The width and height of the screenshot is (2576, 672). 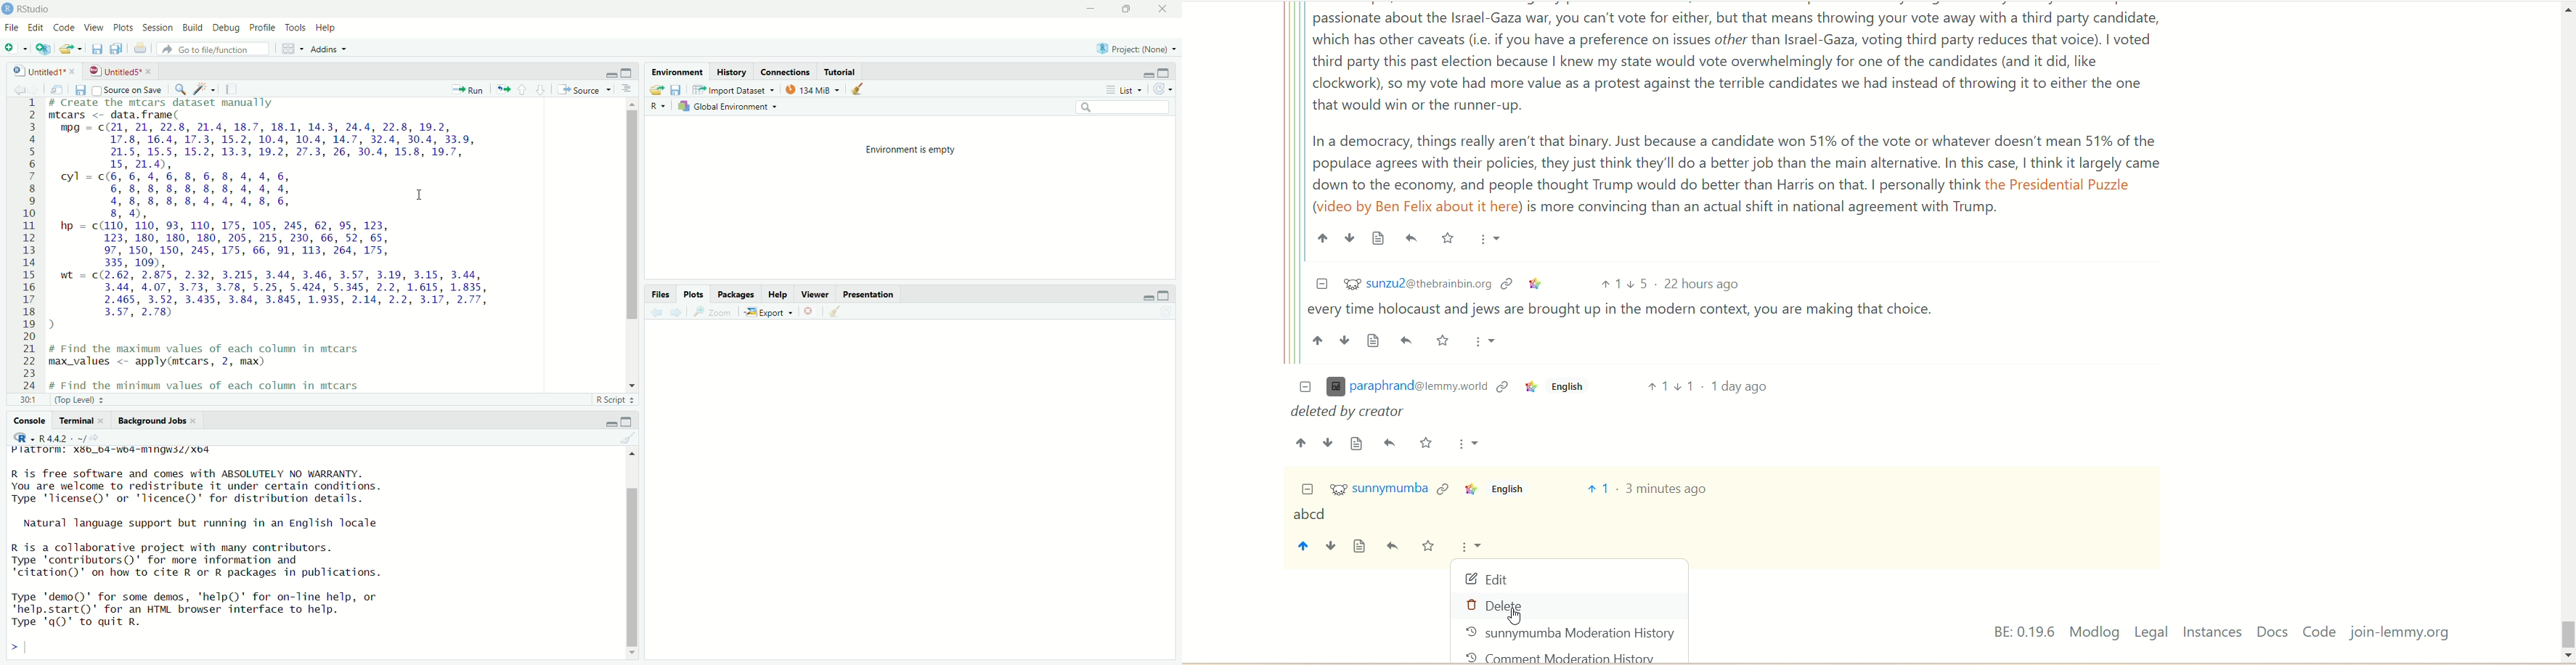 I want to click on clear, so click(x=844, y=313).